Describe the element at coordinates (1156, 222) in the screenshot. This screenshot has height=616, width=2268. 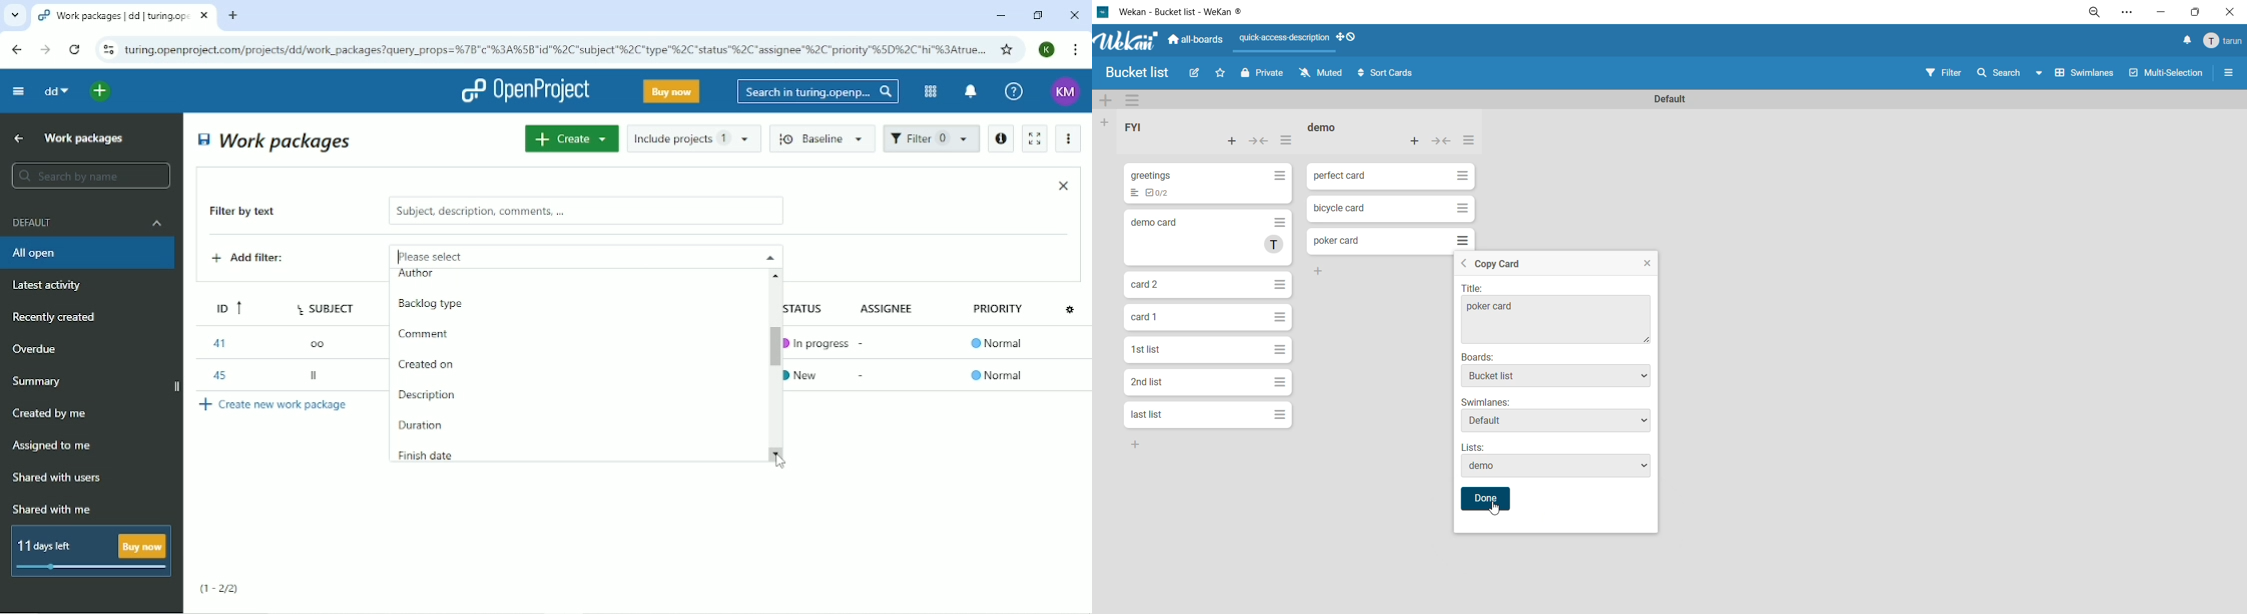
I see `demo card` at that location.